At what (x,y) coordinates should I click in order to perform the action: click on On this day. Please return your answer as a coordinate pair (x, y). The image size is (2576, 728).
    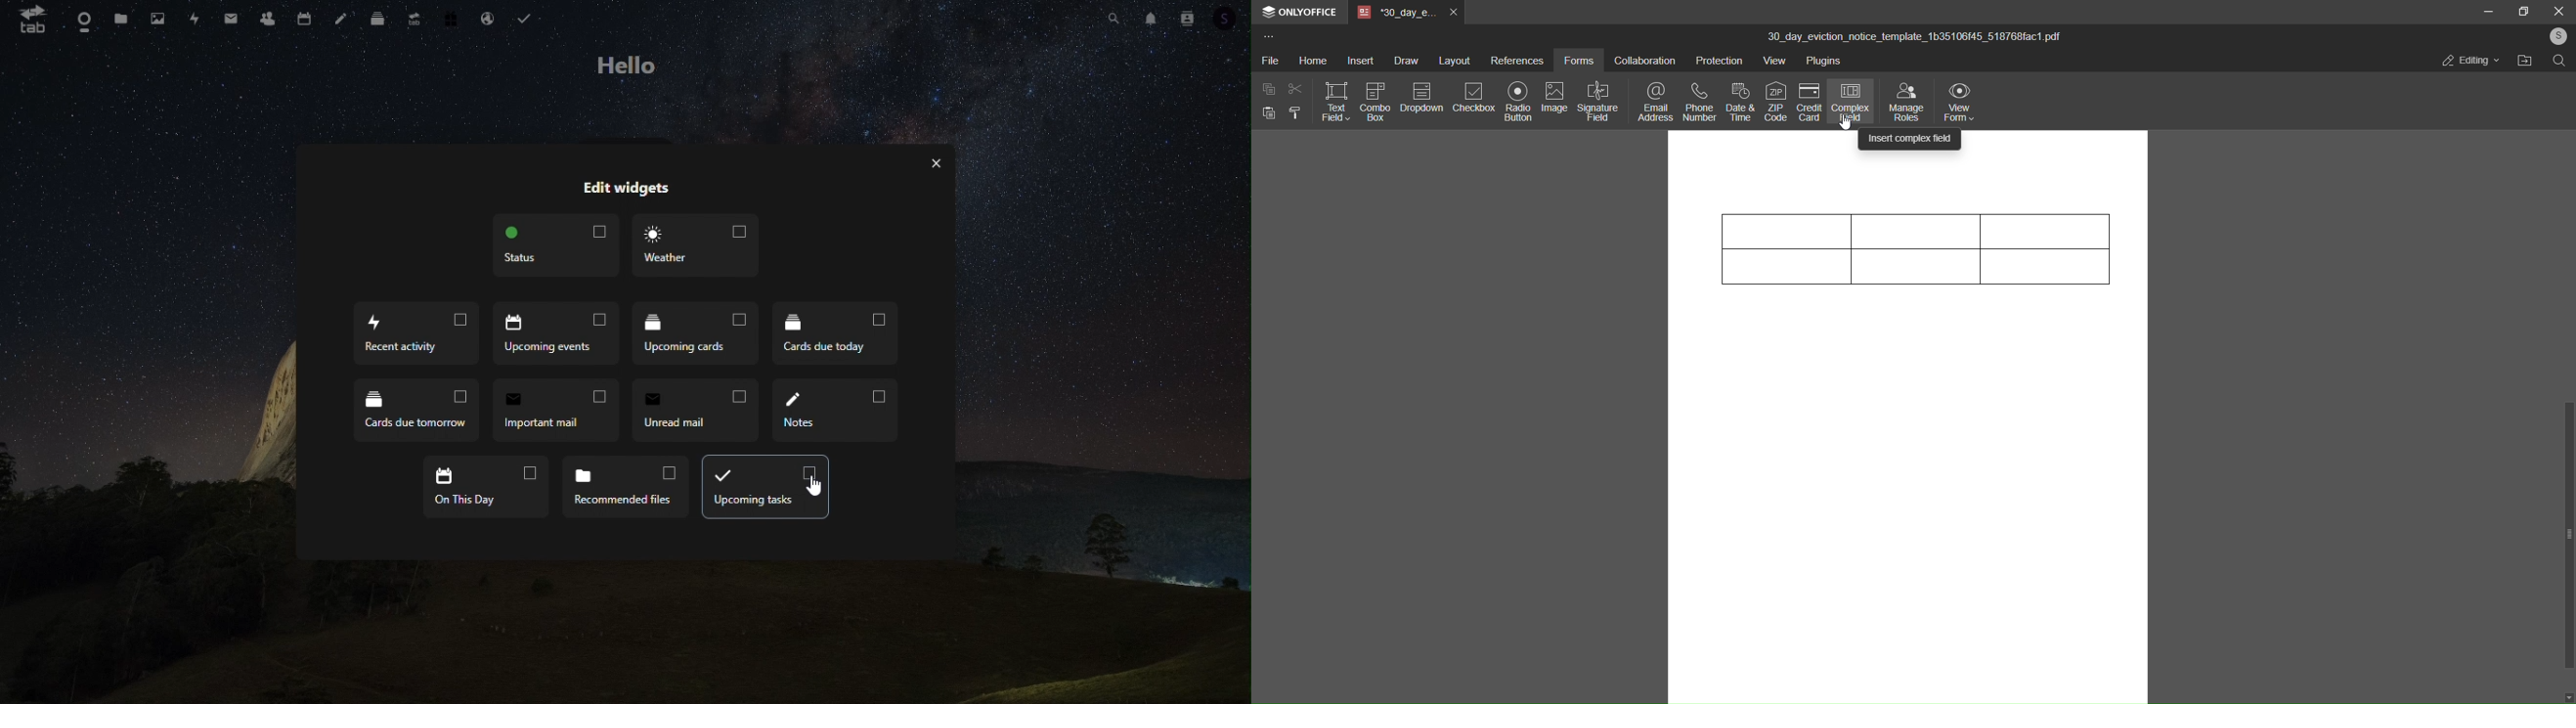
    Looking at the image, I should click on (485, 486).